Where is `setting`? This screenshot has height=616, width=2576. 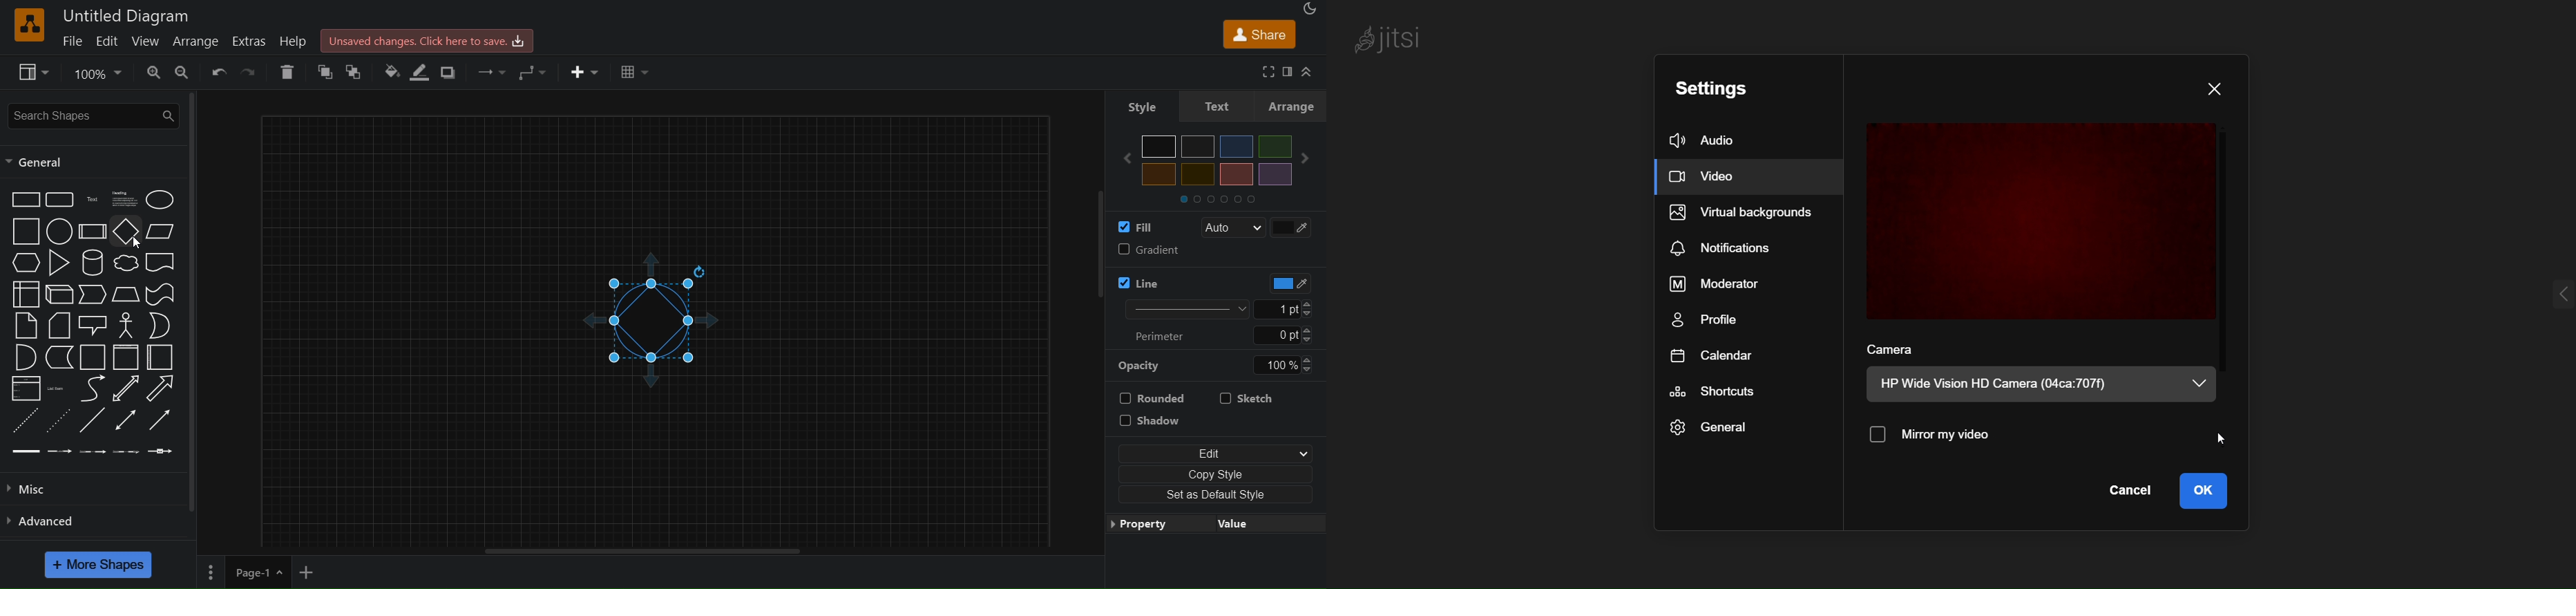
setting is located at coordinates (1730, 89).